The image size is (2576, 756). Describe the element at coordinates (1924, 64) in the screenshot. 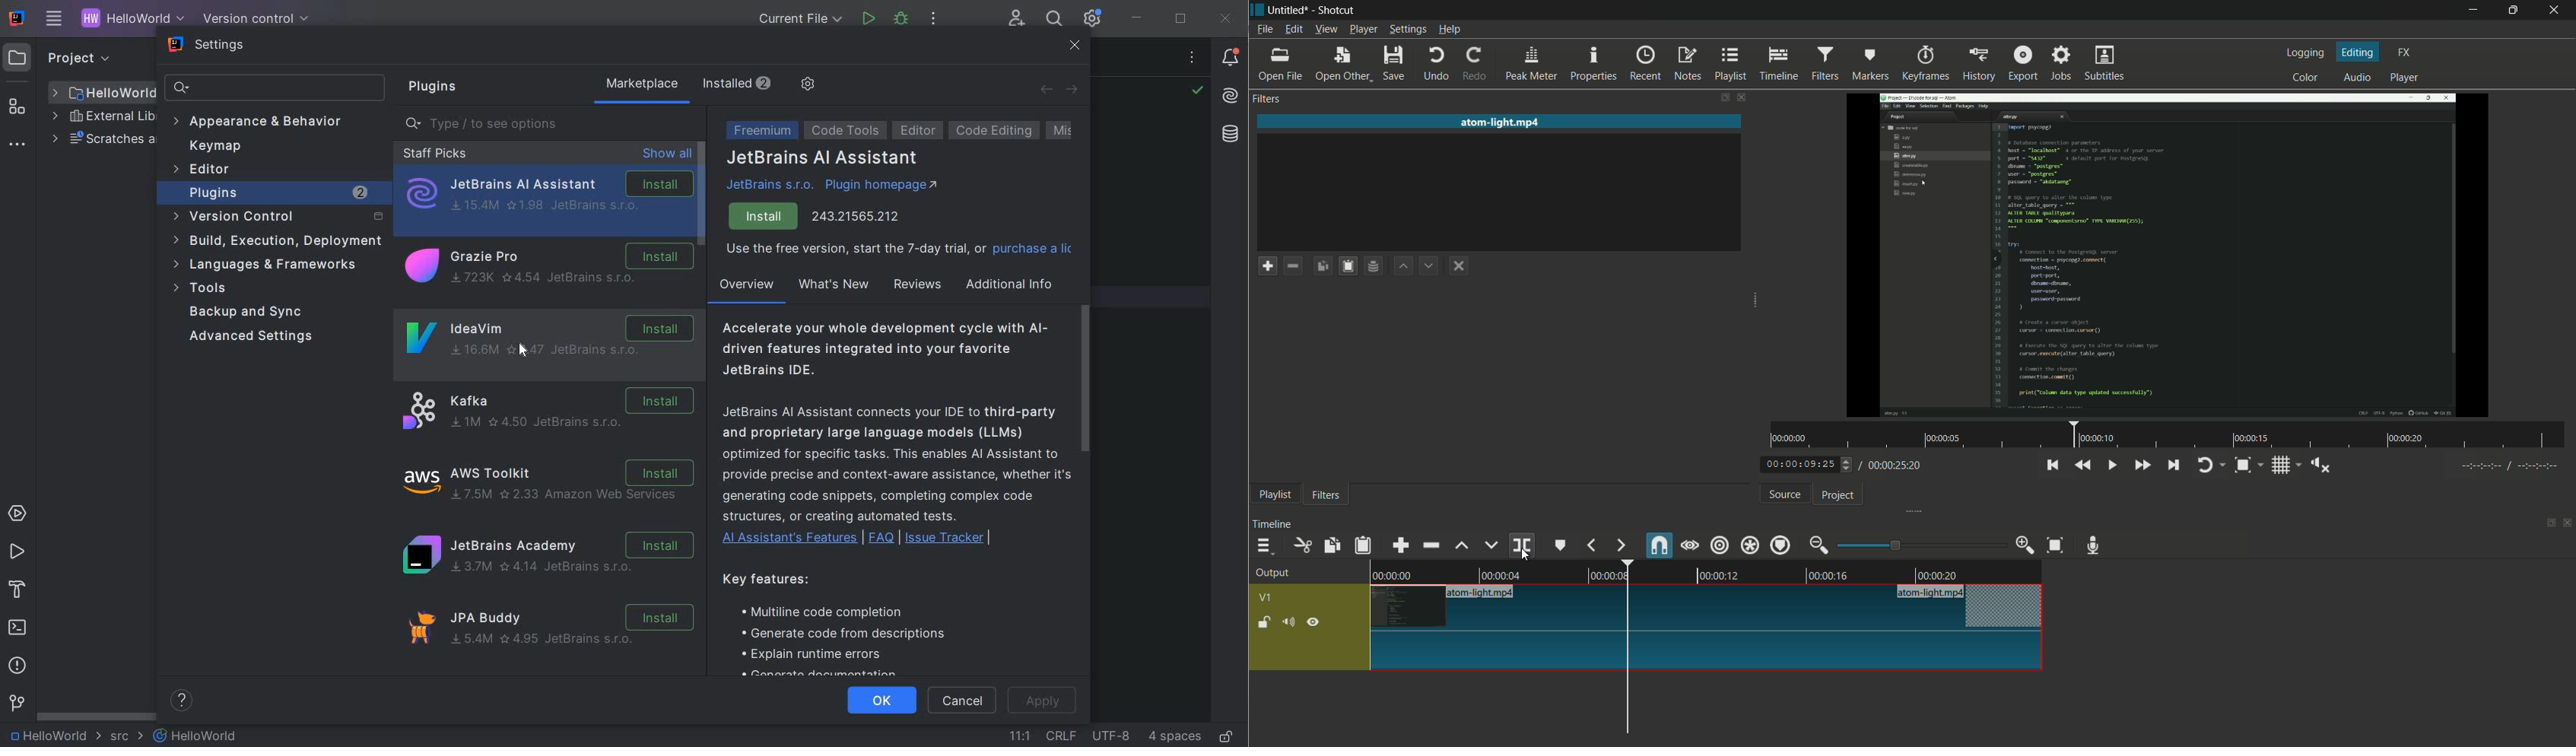

I see `keyframes` at that location.